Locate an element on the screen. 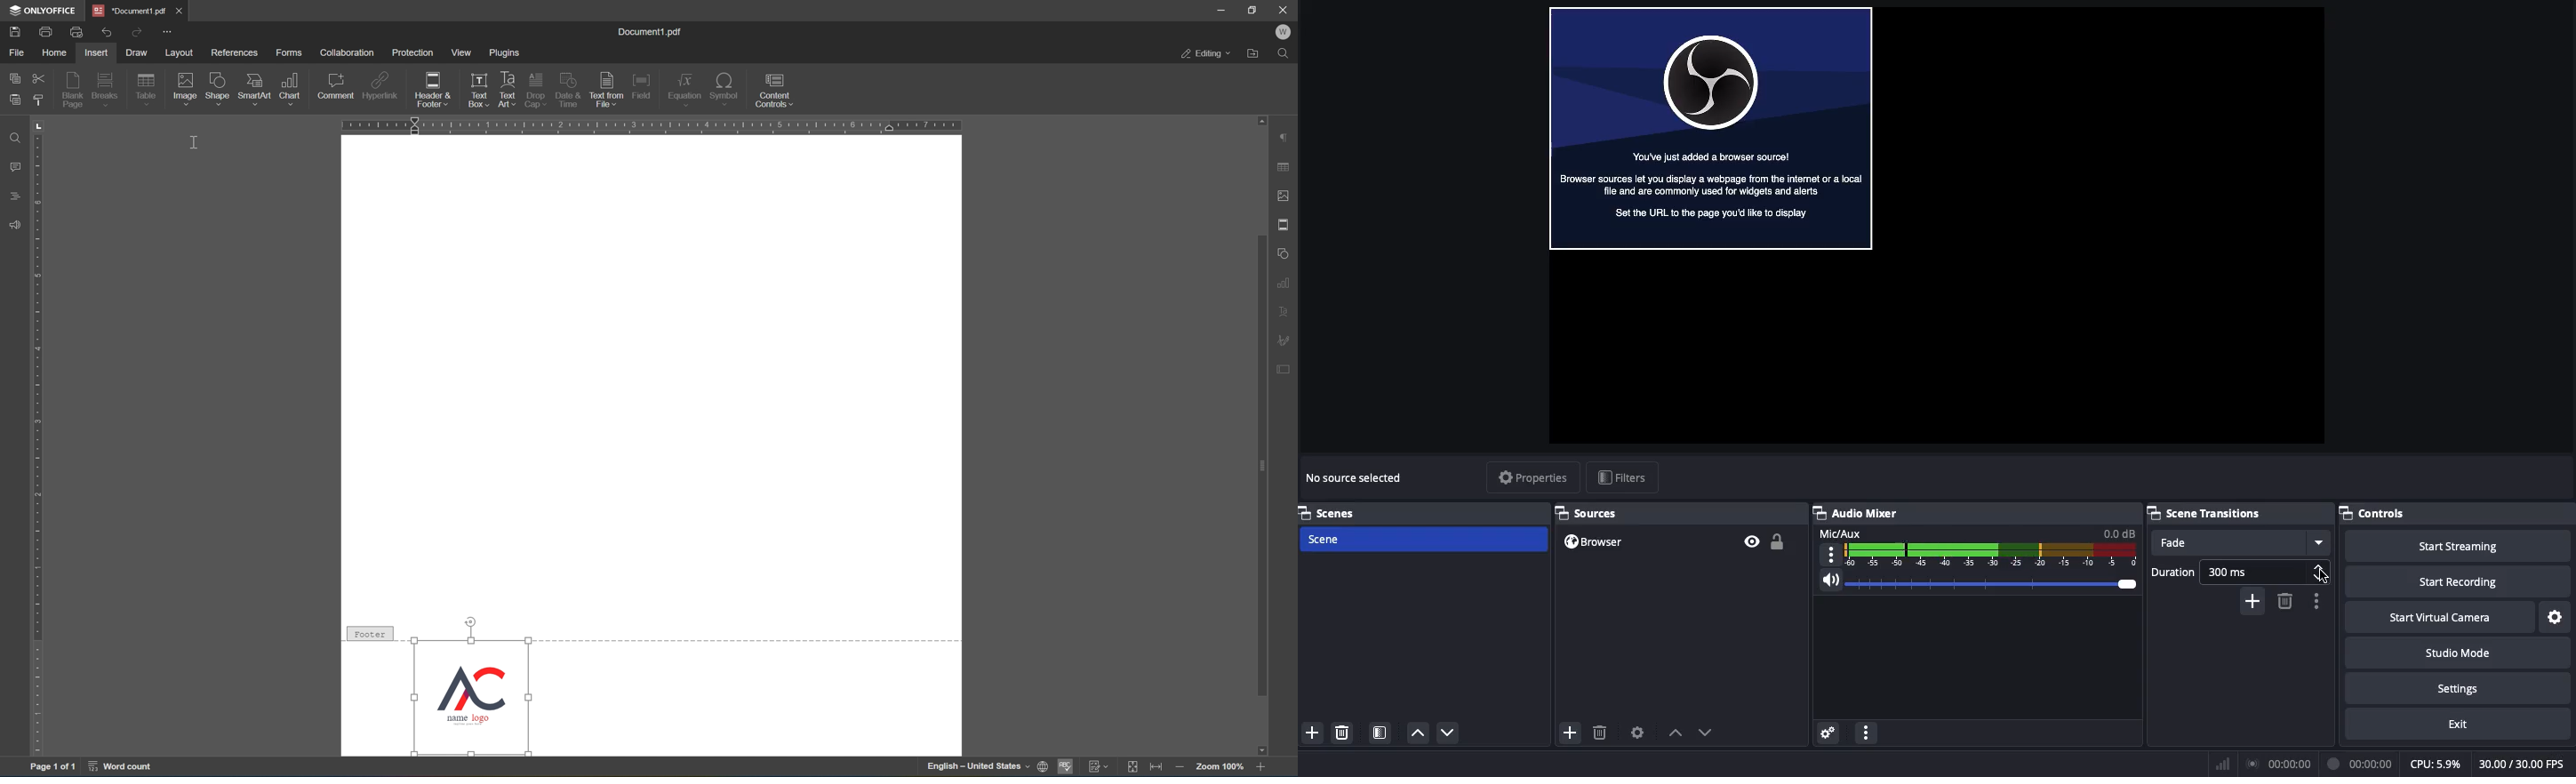 The image size is (2576, 784). copy style is located at coordinates (38, 99).